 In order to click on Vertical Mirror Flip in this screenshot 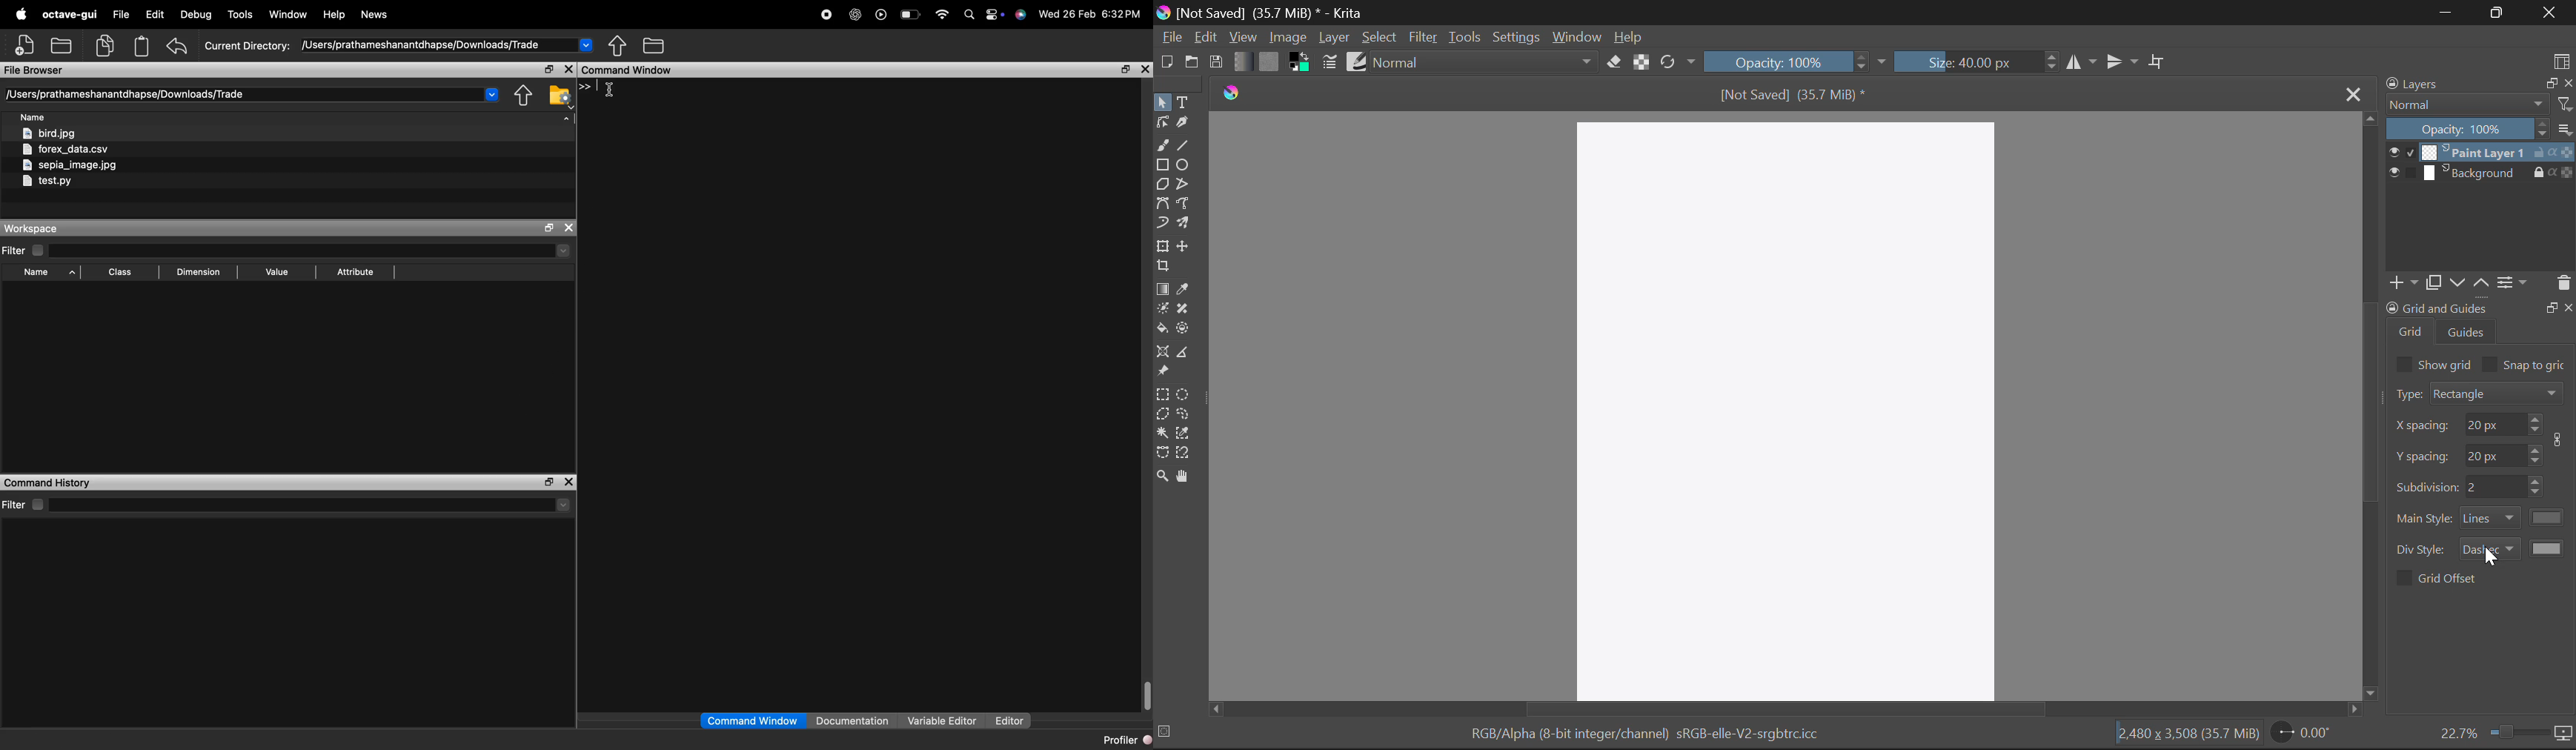, I will do `click(2082, 63)`.